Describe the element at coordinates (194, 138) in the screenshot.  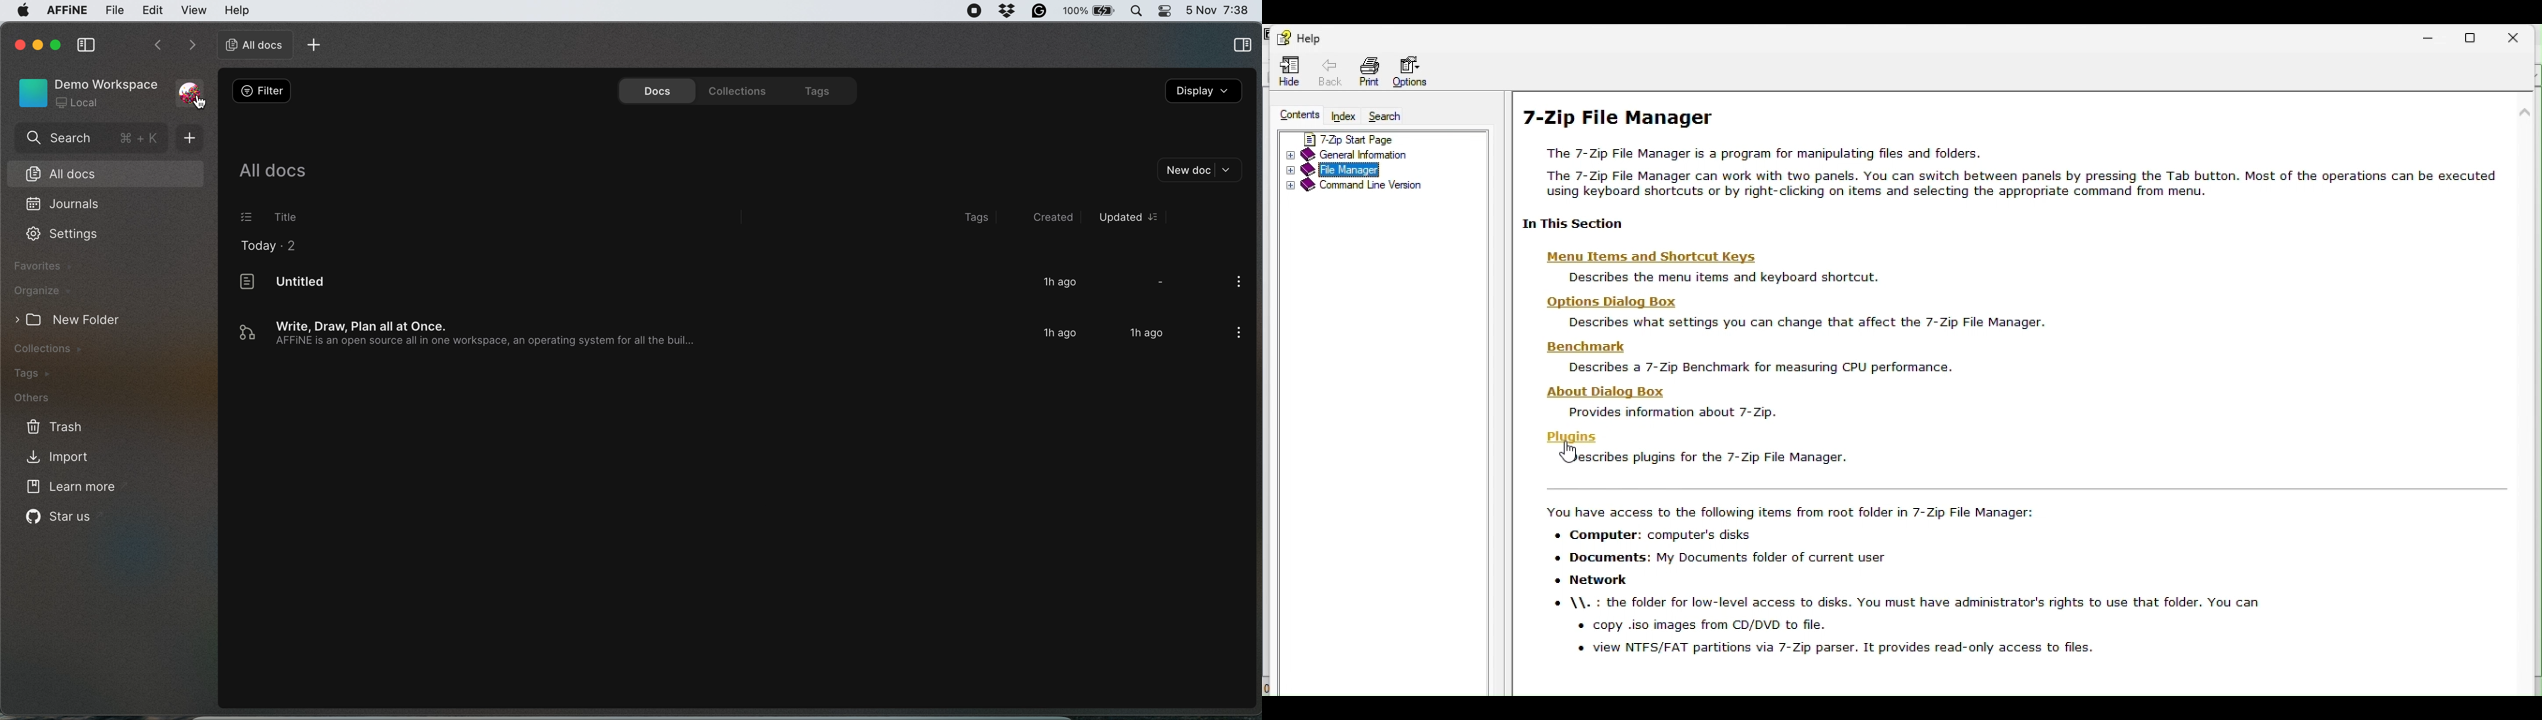
I see `add new document` at that location.